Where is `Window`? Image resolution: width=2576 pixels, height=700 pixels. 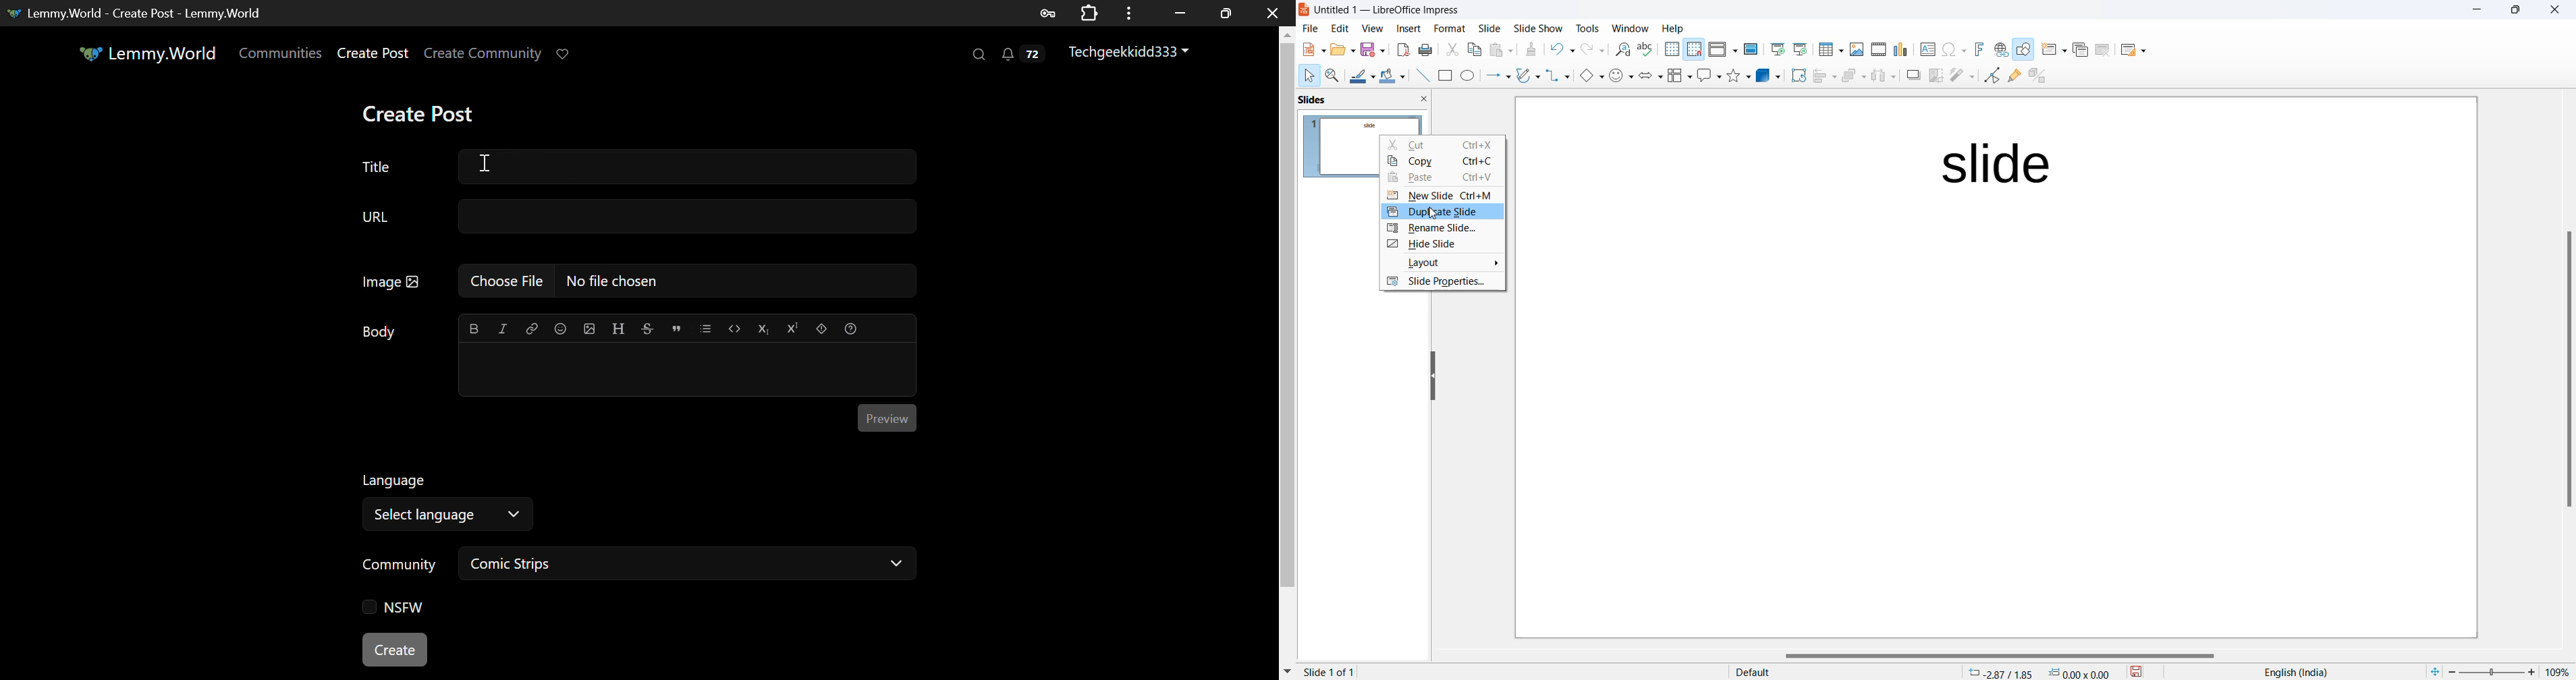 Window is located at coordinates (1627, 27).